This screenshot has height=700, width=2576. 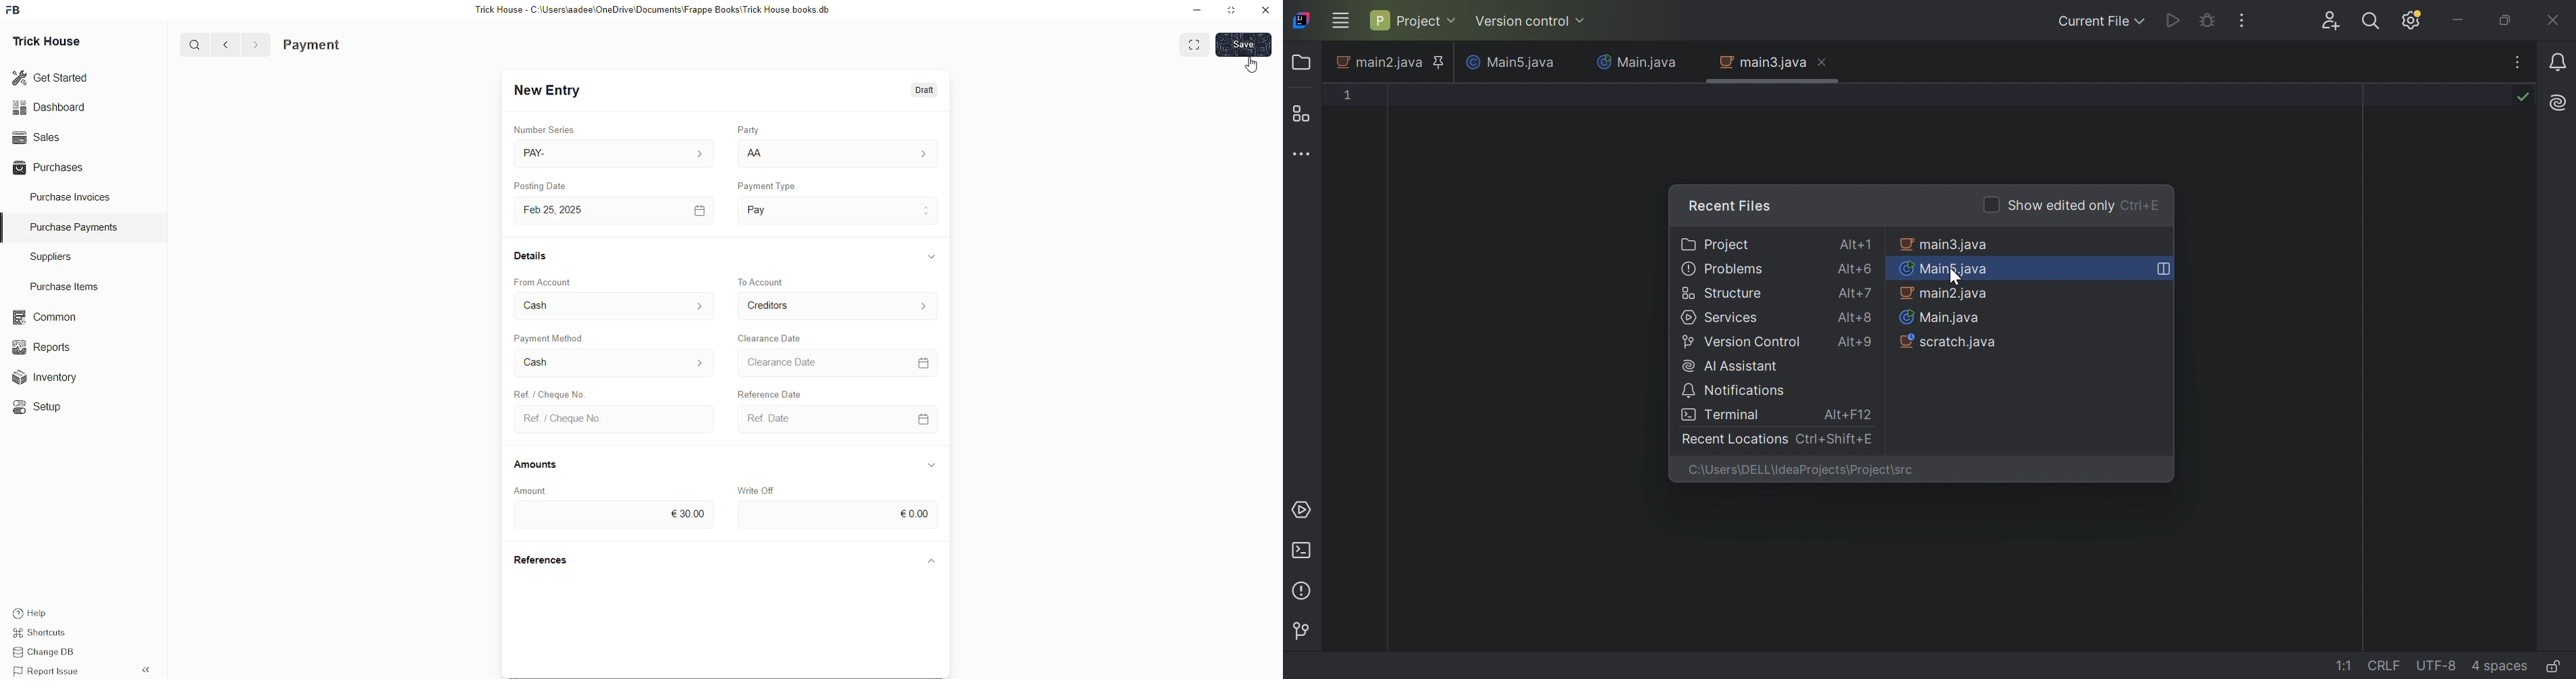 What do you see at coordinates (548, 305) in the screenshot?
I see `Cash` at bounding box center [548, 305].